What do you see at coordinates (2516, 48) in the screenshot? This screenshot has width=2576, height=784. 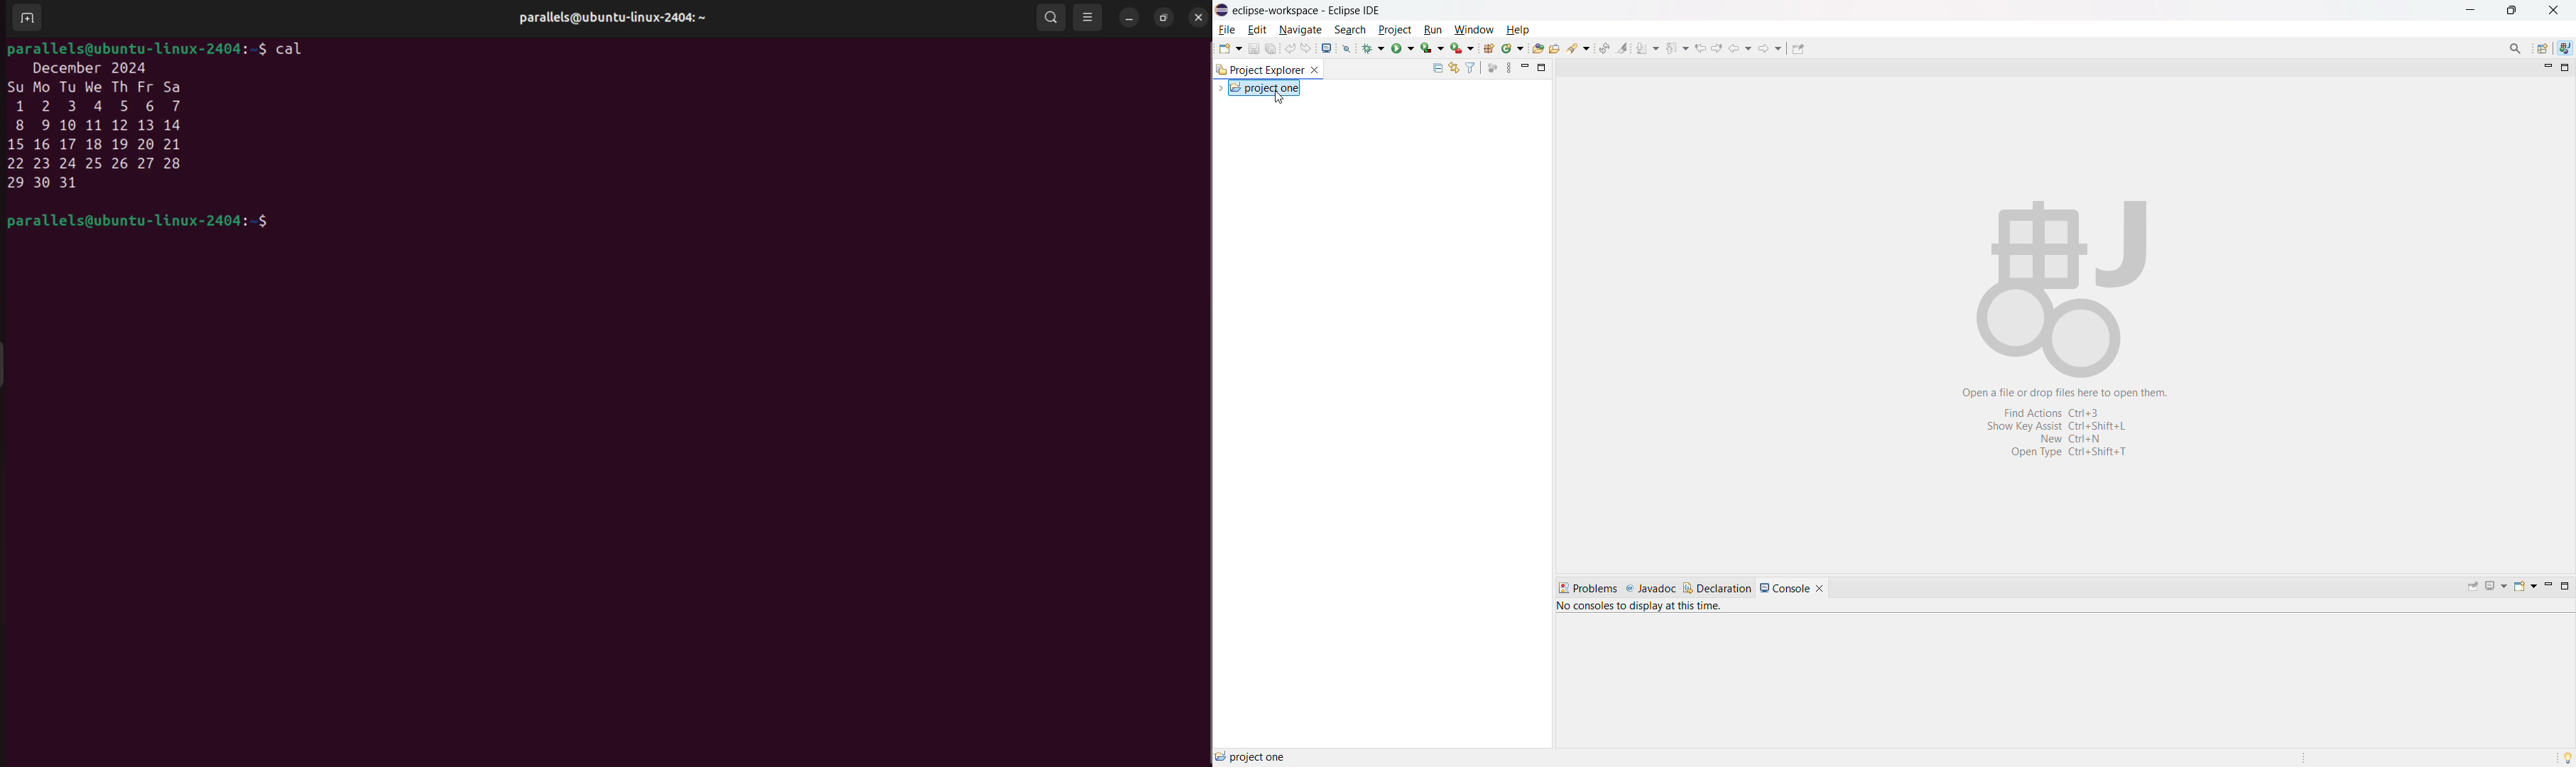 I see `access commands and other items` at bounding box center [2516, 48].